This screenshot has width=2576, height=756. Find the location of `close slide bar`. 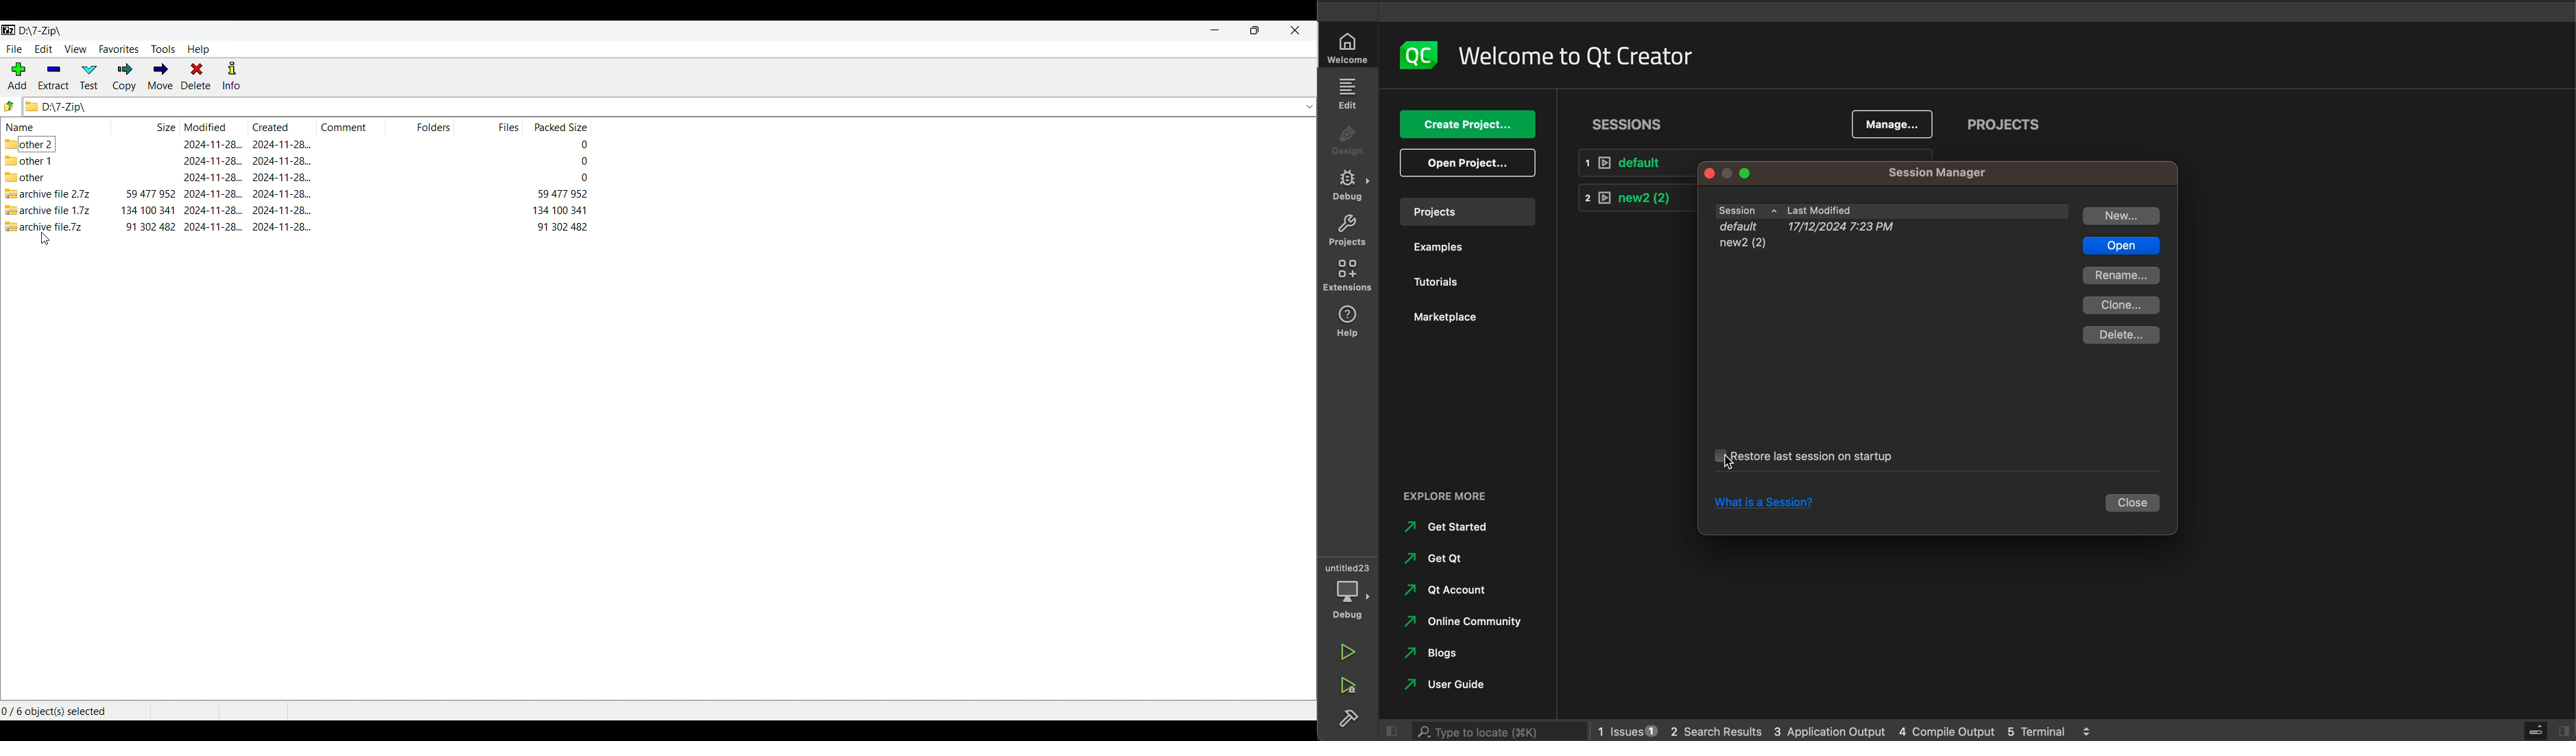

close slide bar is located at coordinates (2542, 730).